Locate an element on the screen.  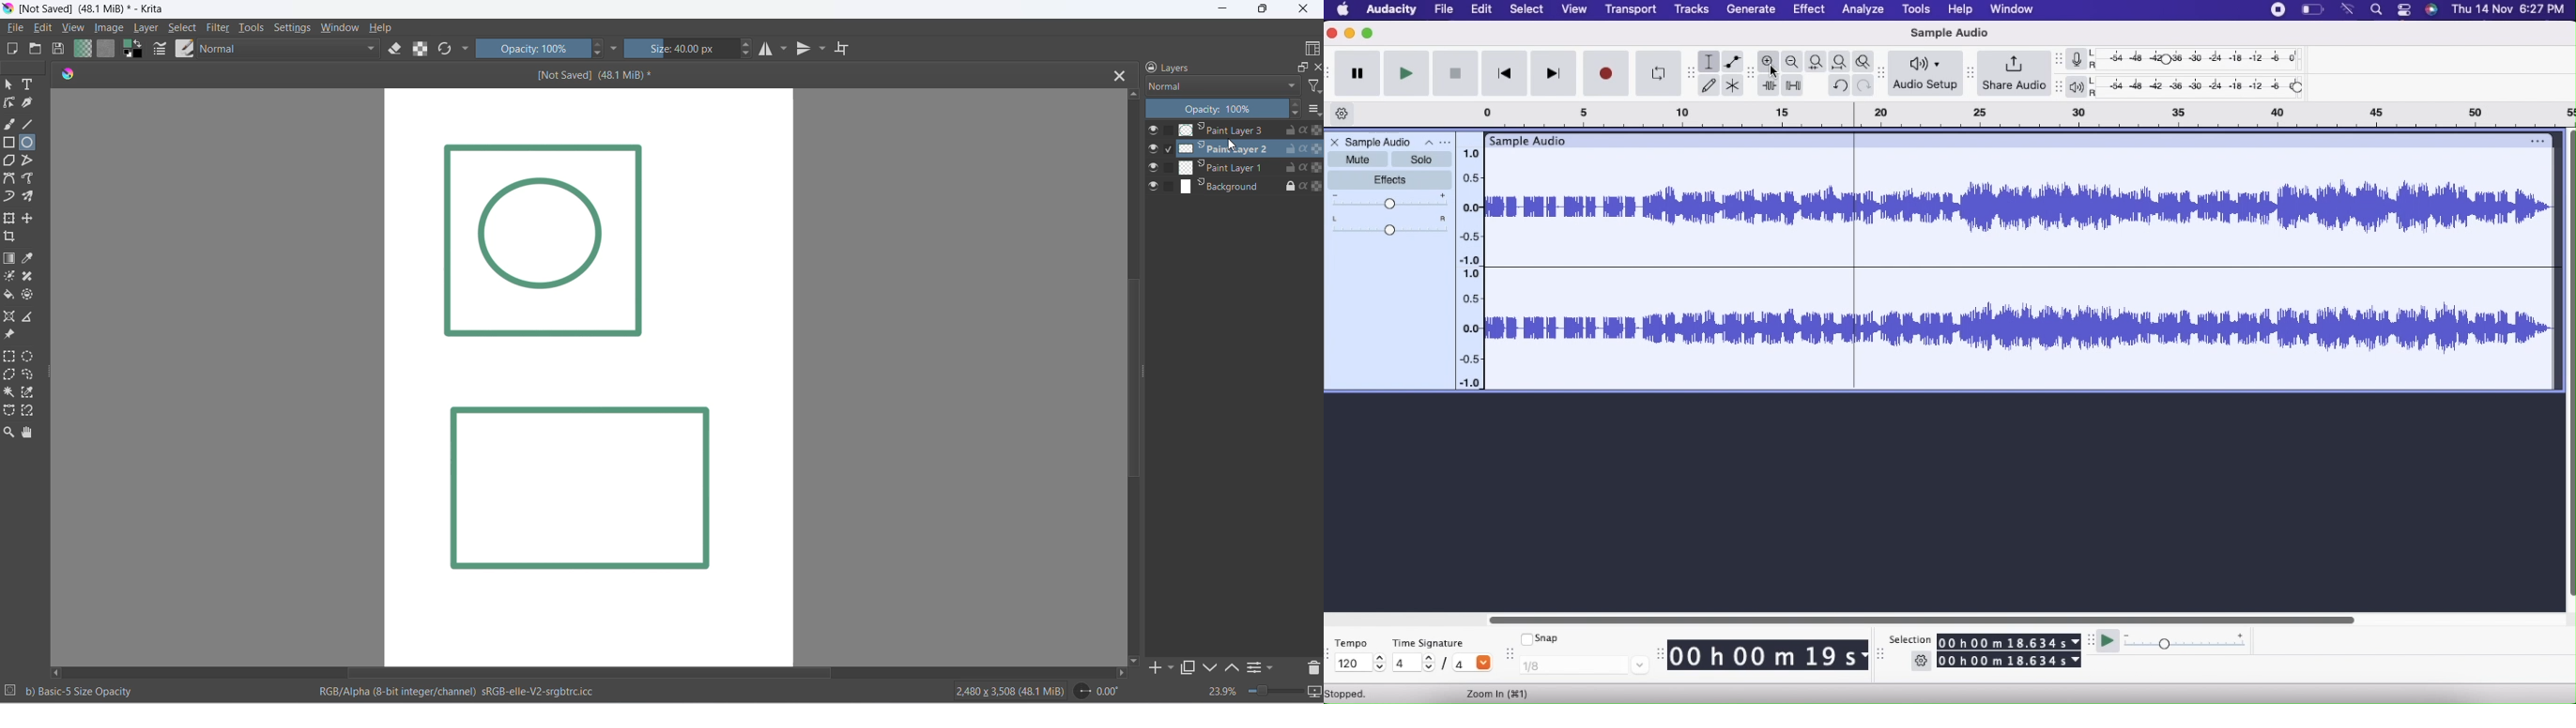
Zoom In is located at coordinates (1769, 61).